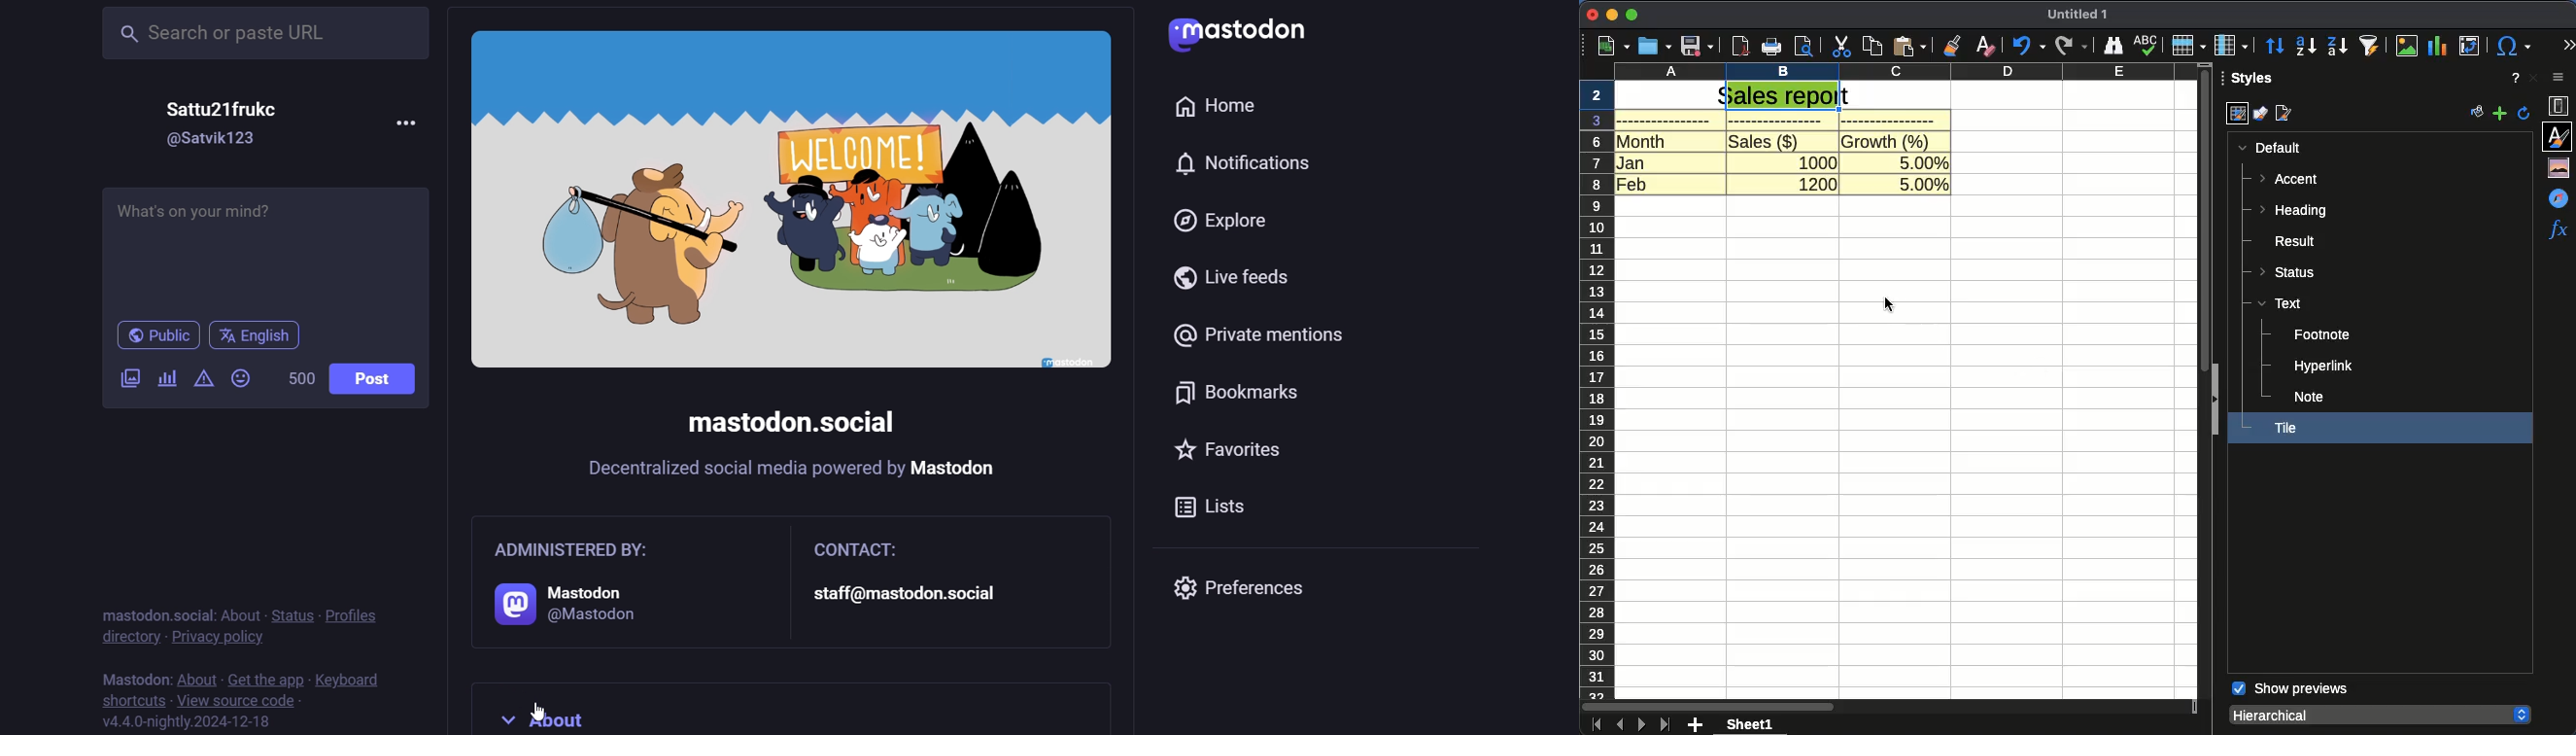  Describe the element at coordinates (1842, 47) in the screenshot. I see `cut` at that location.